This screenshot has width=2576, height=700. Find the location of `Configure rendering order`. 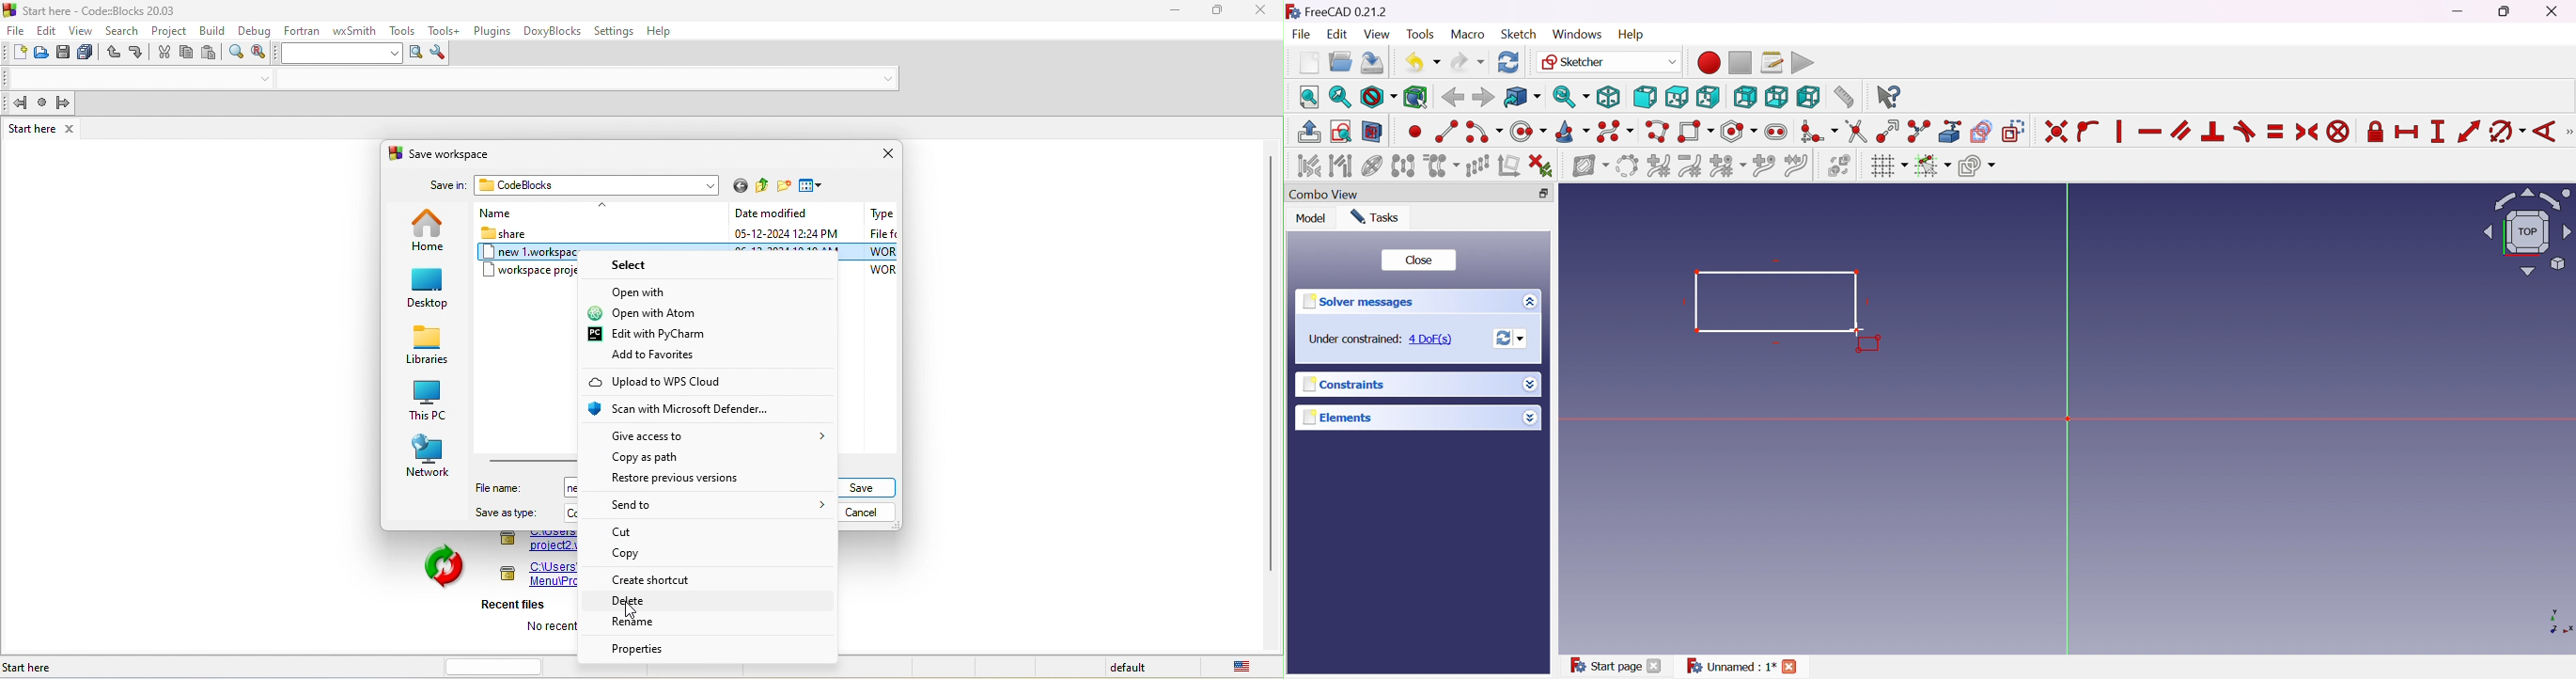

Configure rendering order is located at coordinates (1976, 165).